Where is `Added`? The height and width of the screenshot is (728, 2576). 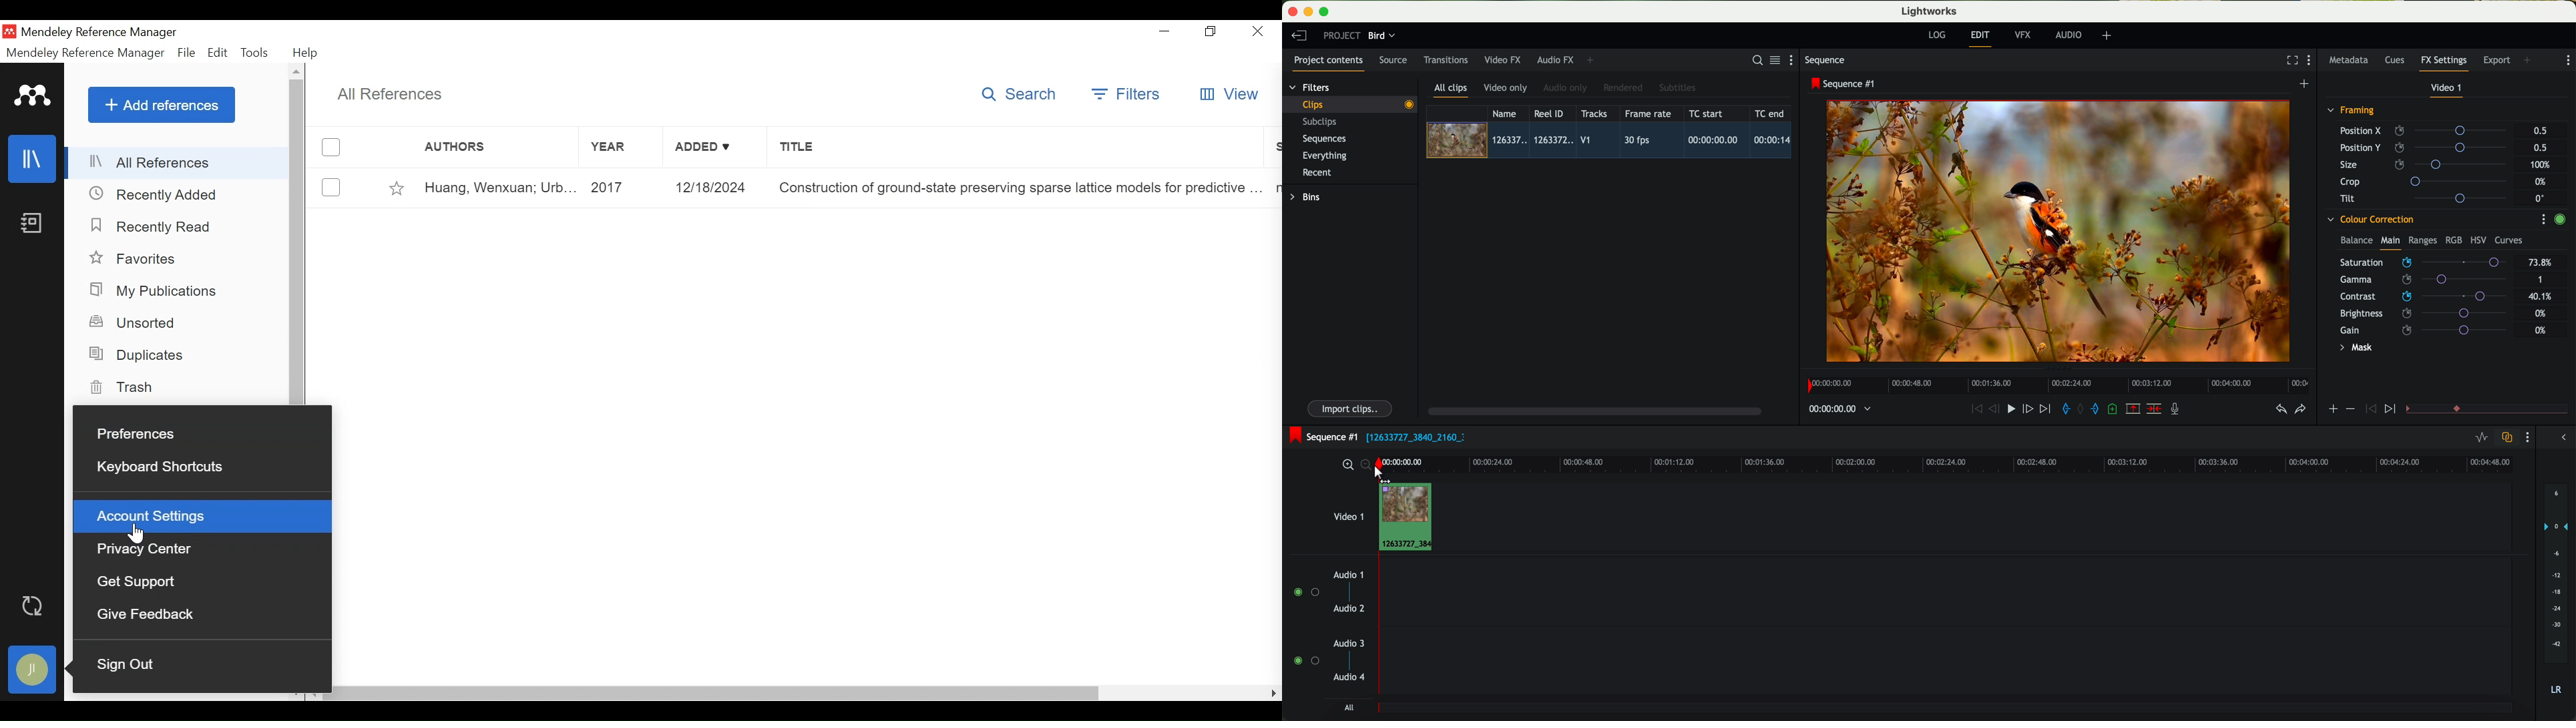 Added is located at coordinates (716, 151).